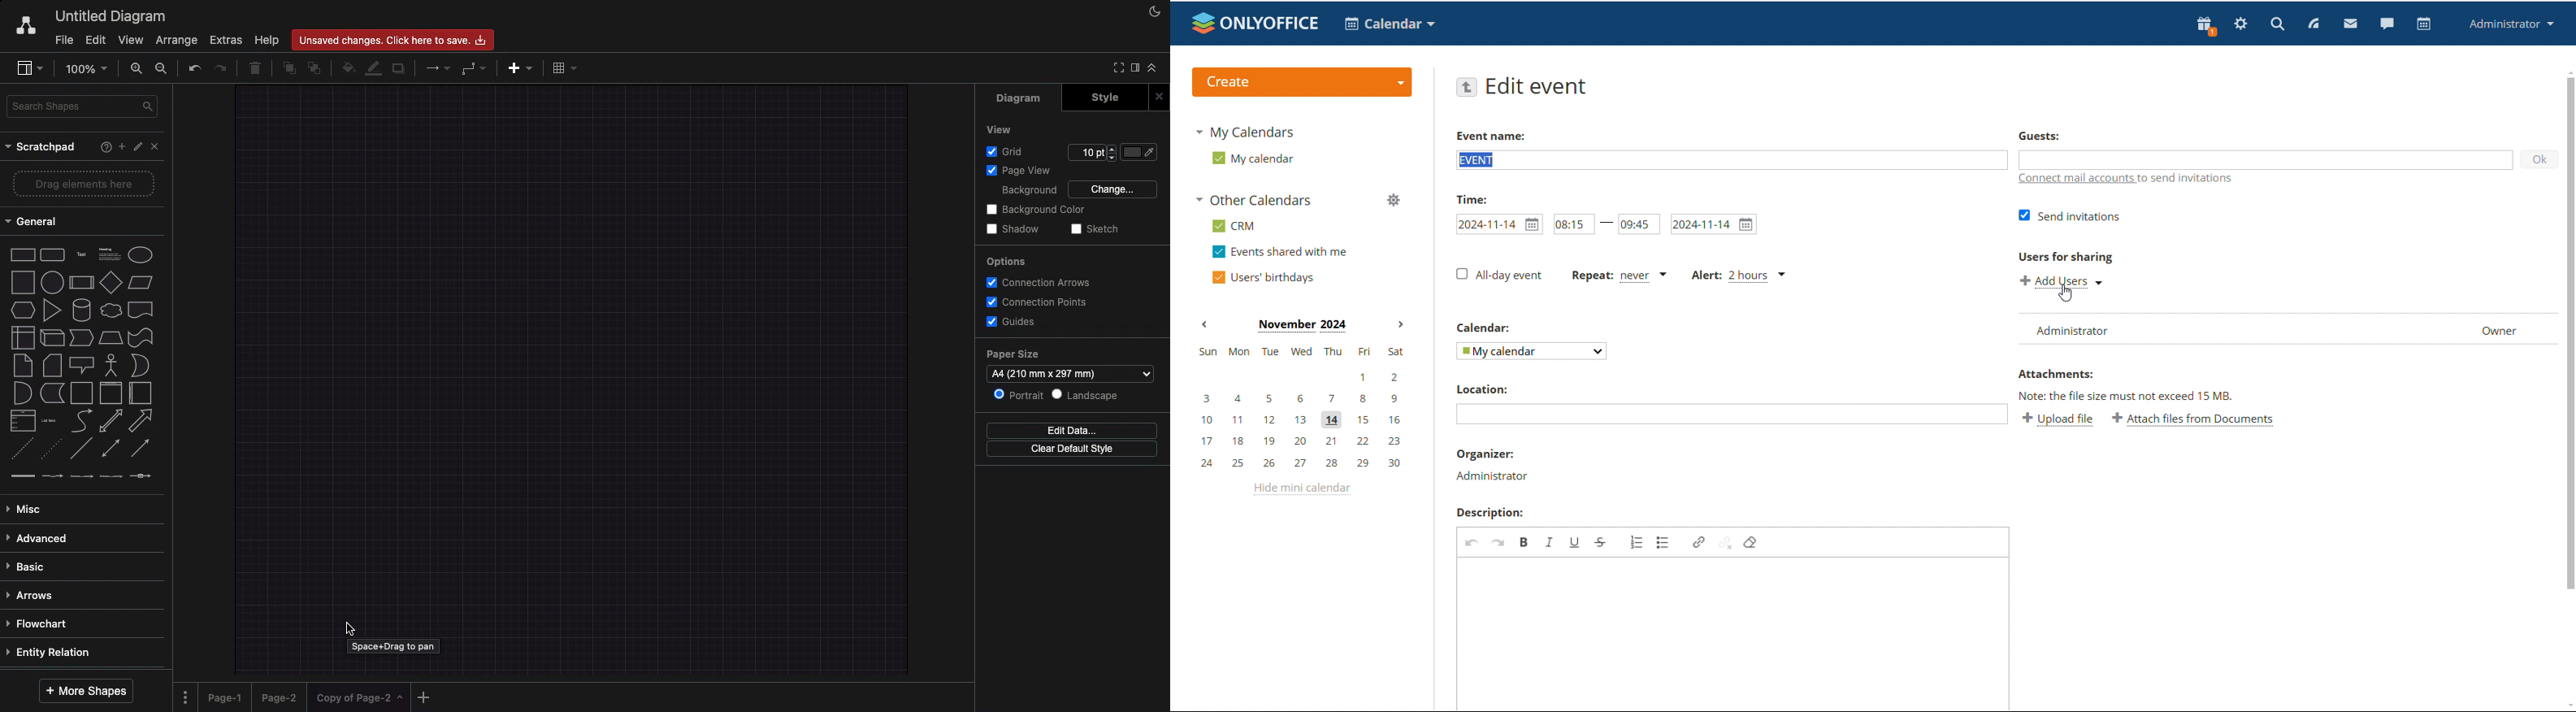  Describe the element at coordinates (2057, 373) in the screenshot. I see `Attachments` at that location.